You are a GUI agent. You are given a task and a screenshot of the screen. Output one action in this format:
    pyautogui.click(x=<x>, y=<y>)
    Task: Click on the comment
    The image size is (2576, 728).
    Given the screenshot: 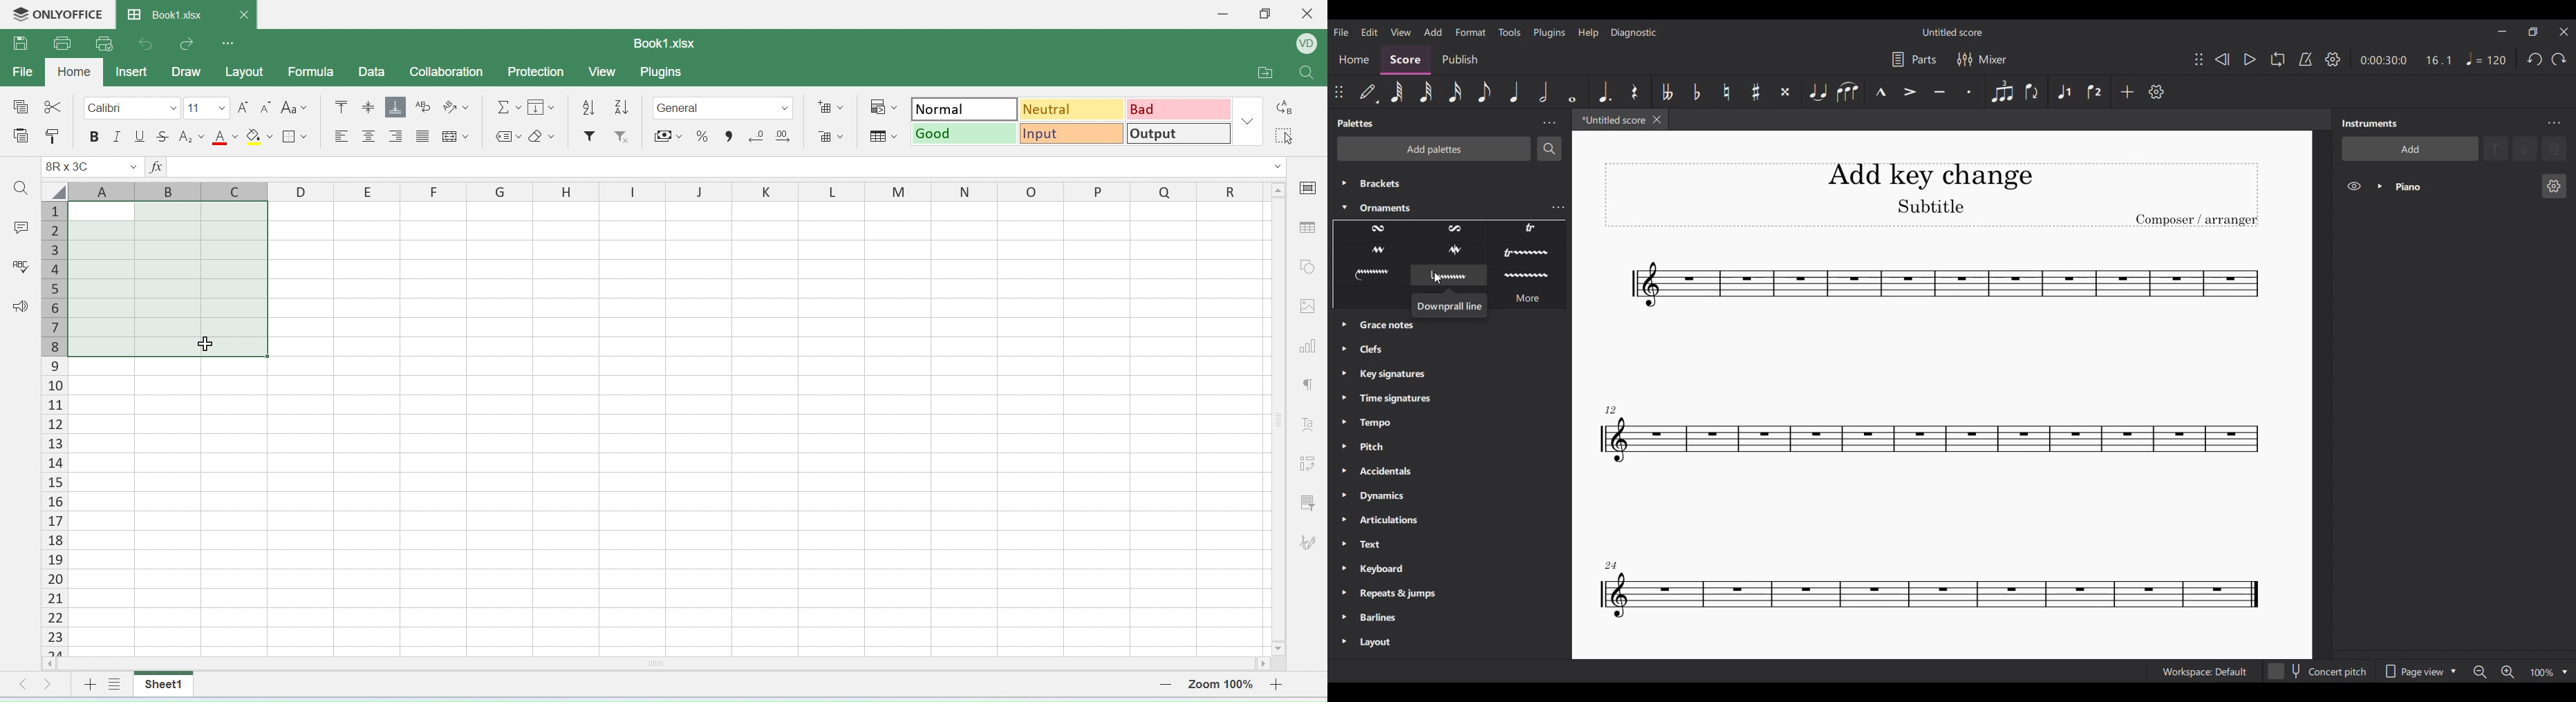 What is the action you would take?
    pyautogui.click(x=24, y=226)
    